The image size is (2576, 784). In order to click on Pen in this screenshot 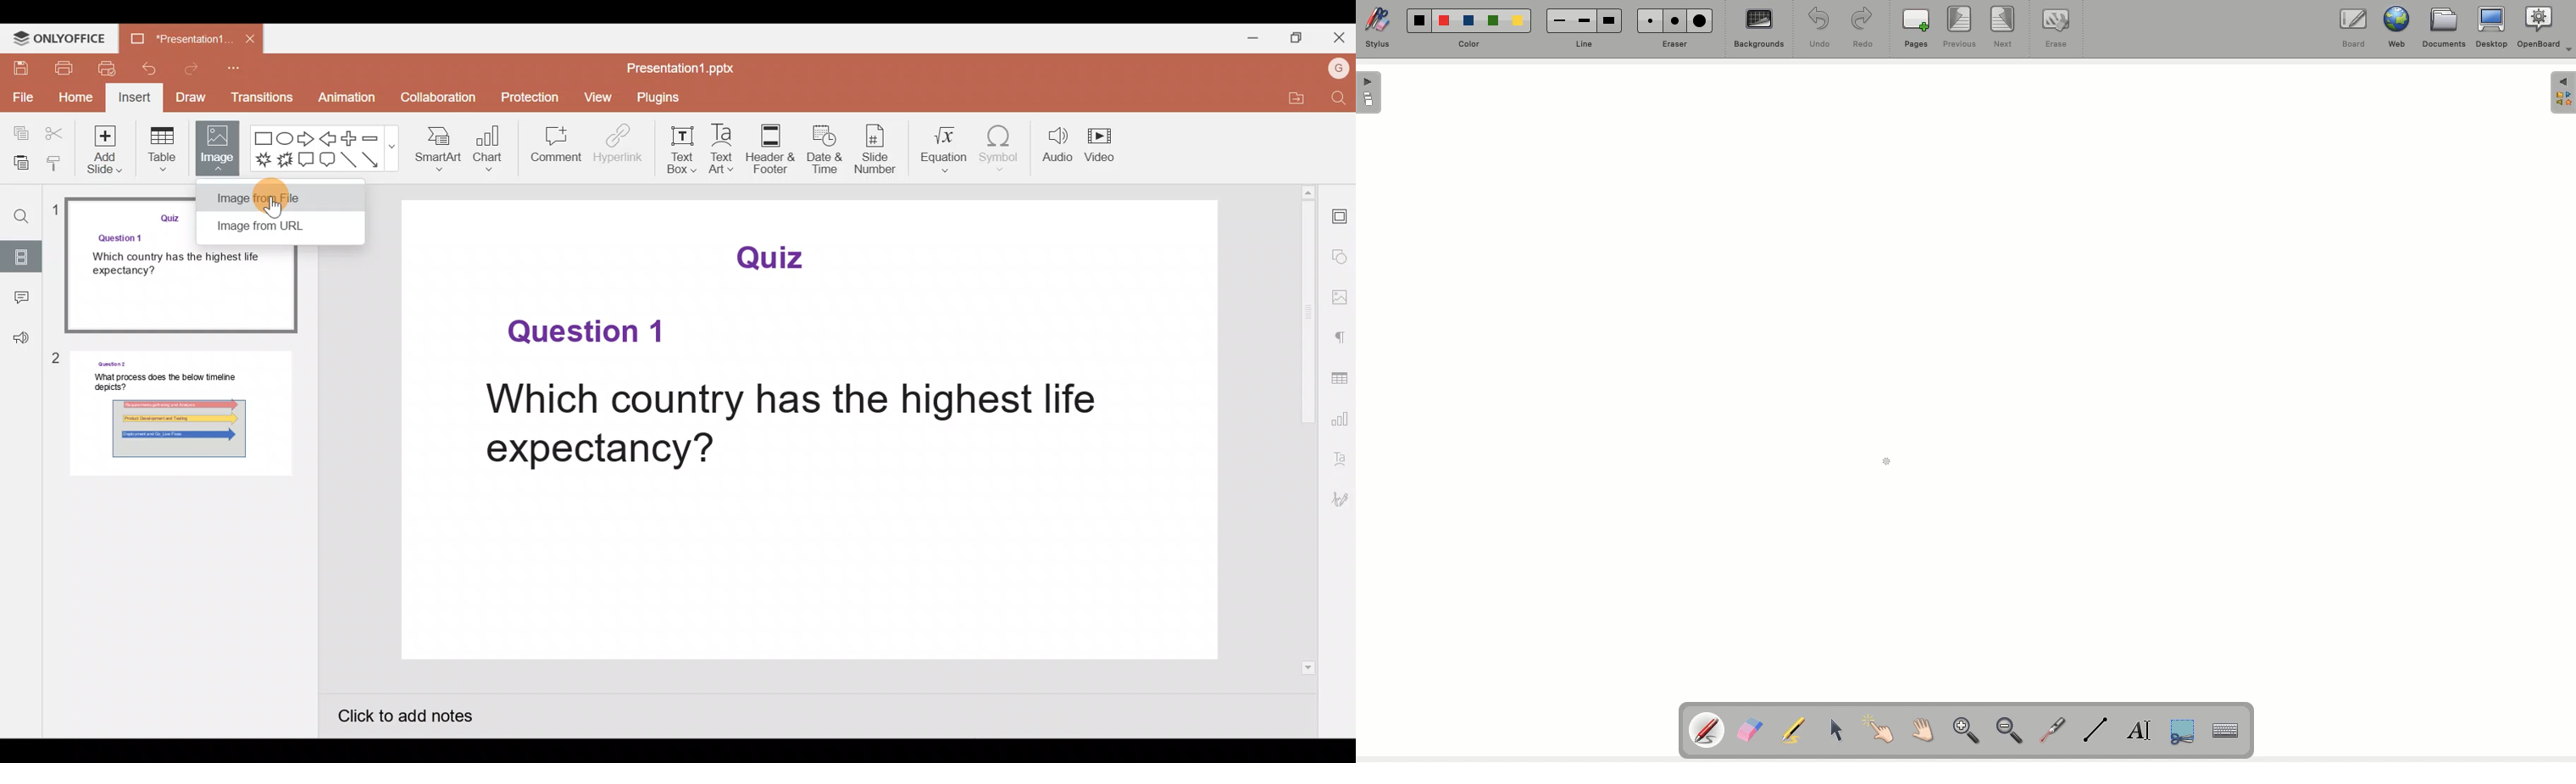, I will do `click(1708, 729)`.